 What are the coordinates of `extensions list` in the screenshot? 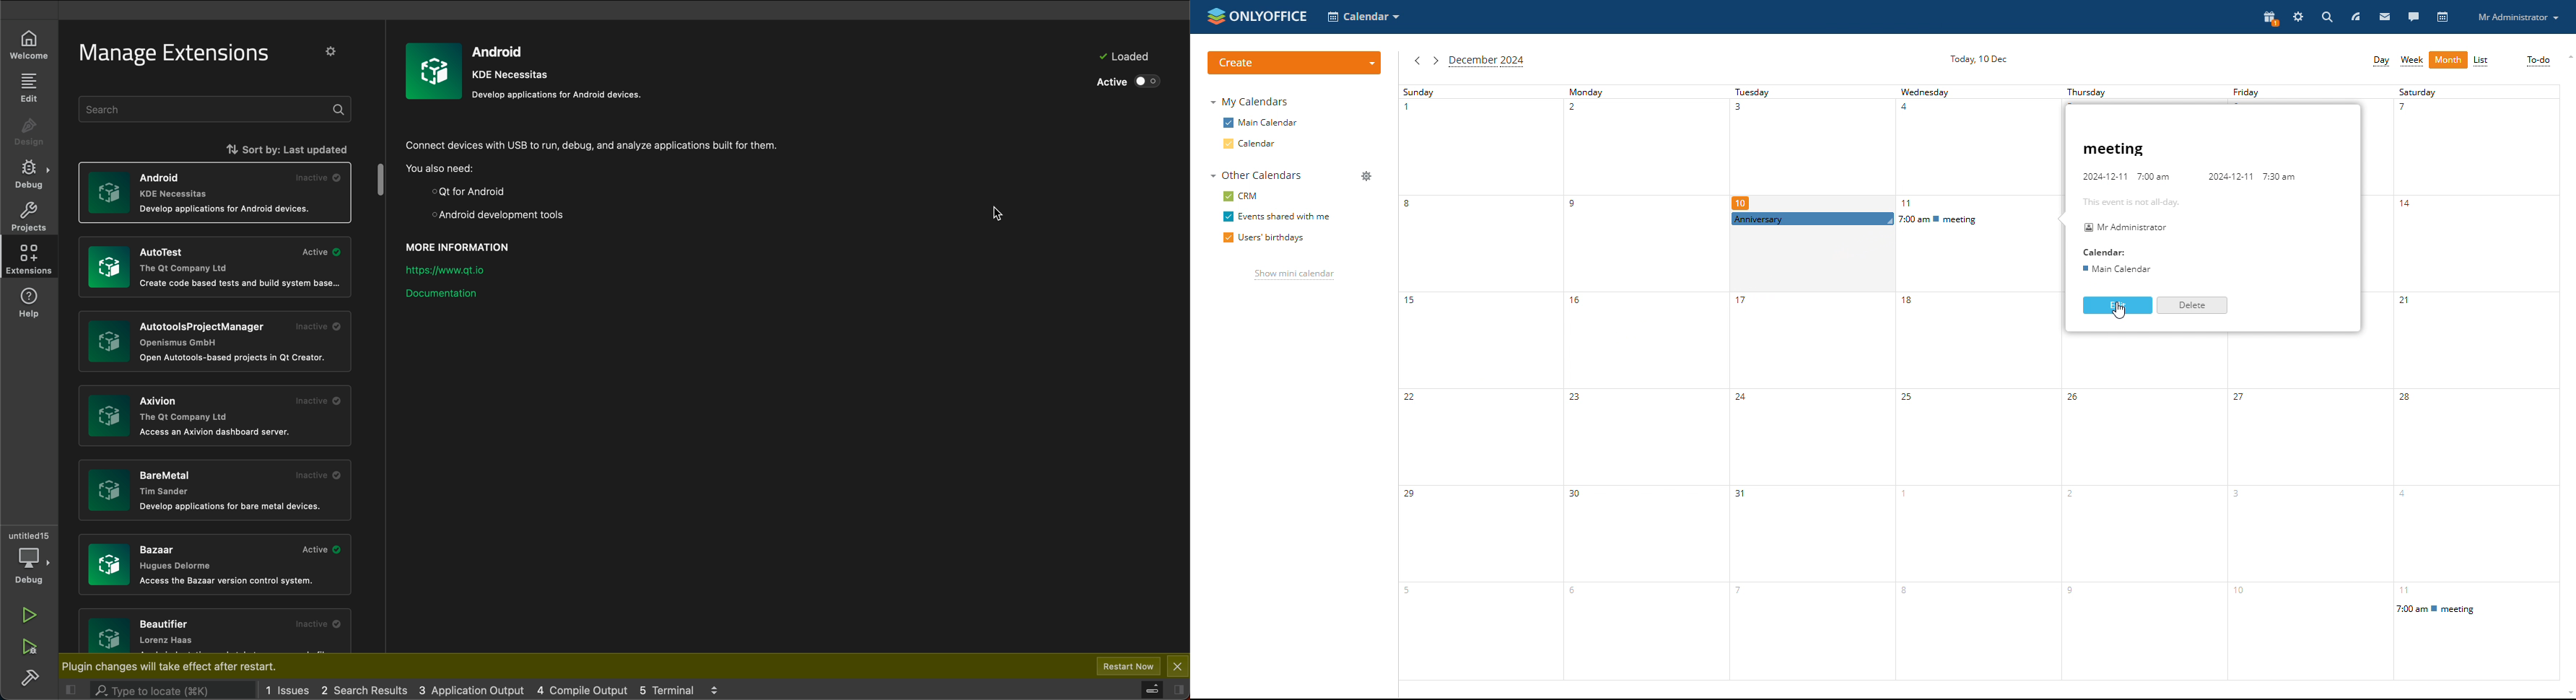 It's located at (214, 268).